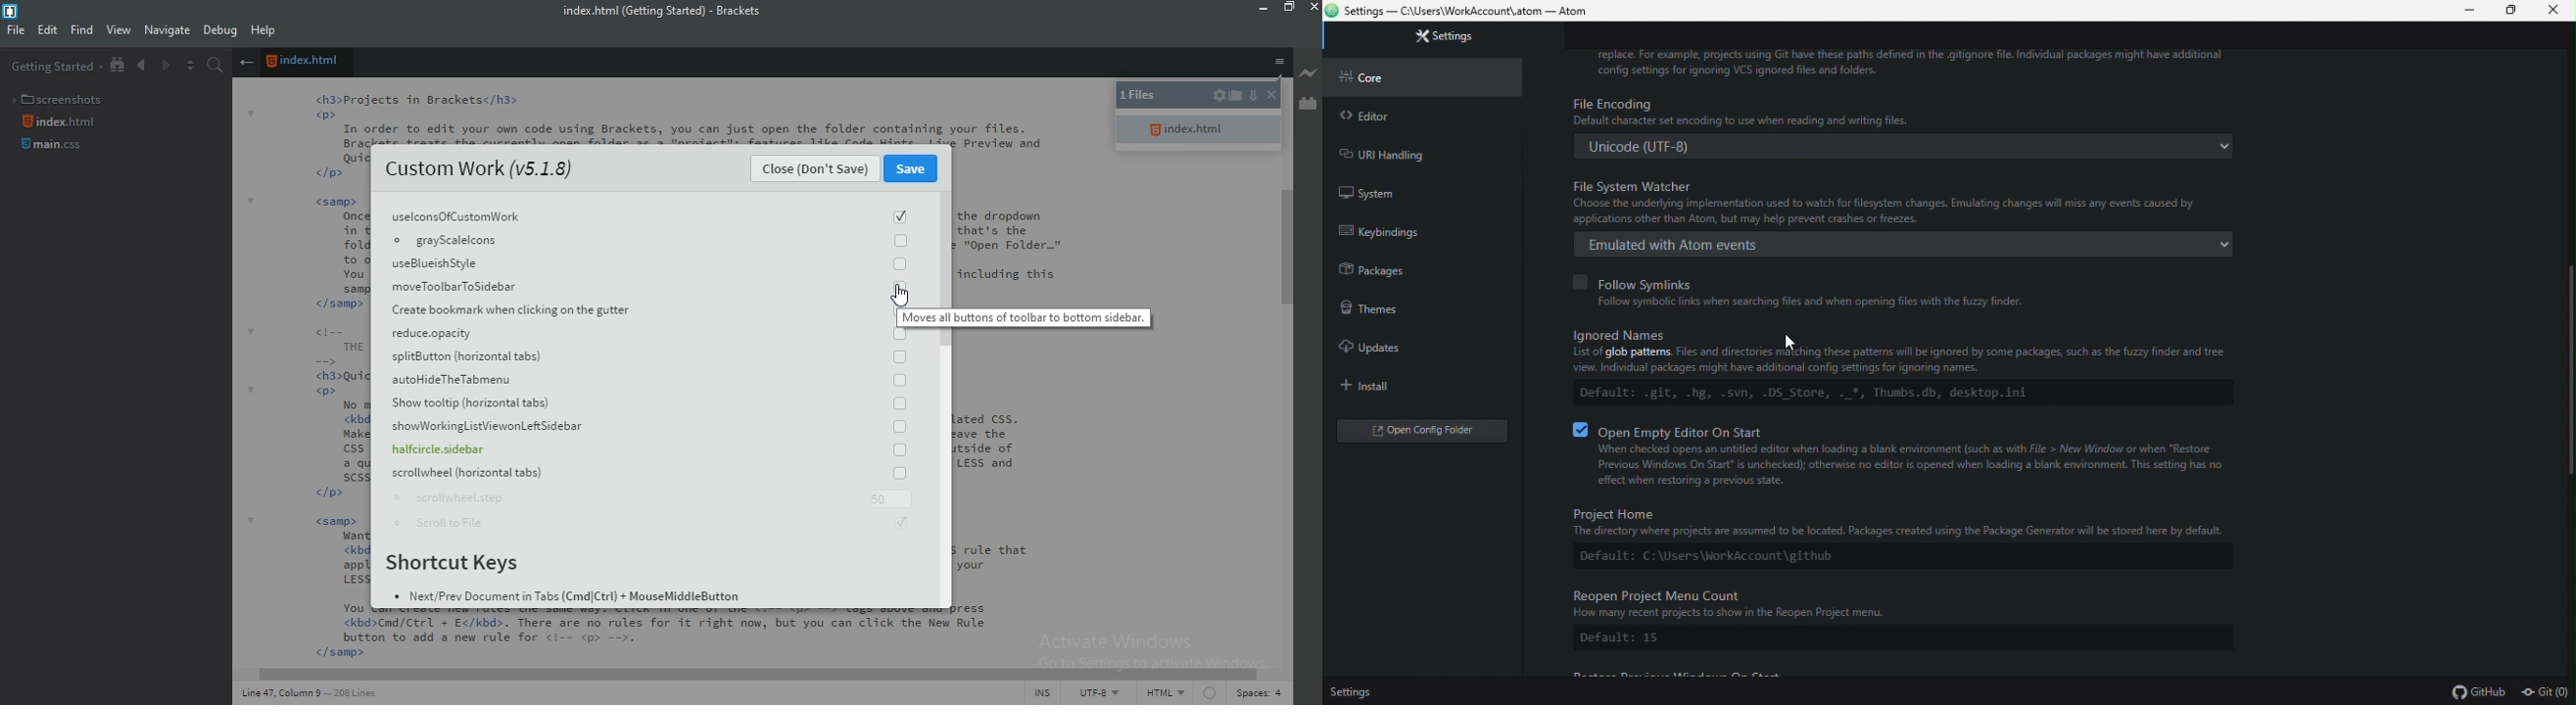 This screenshot has width=2576, height=728. Describe the element at coordinates (265, 32) in the screenshot. I see `Help` at that location.